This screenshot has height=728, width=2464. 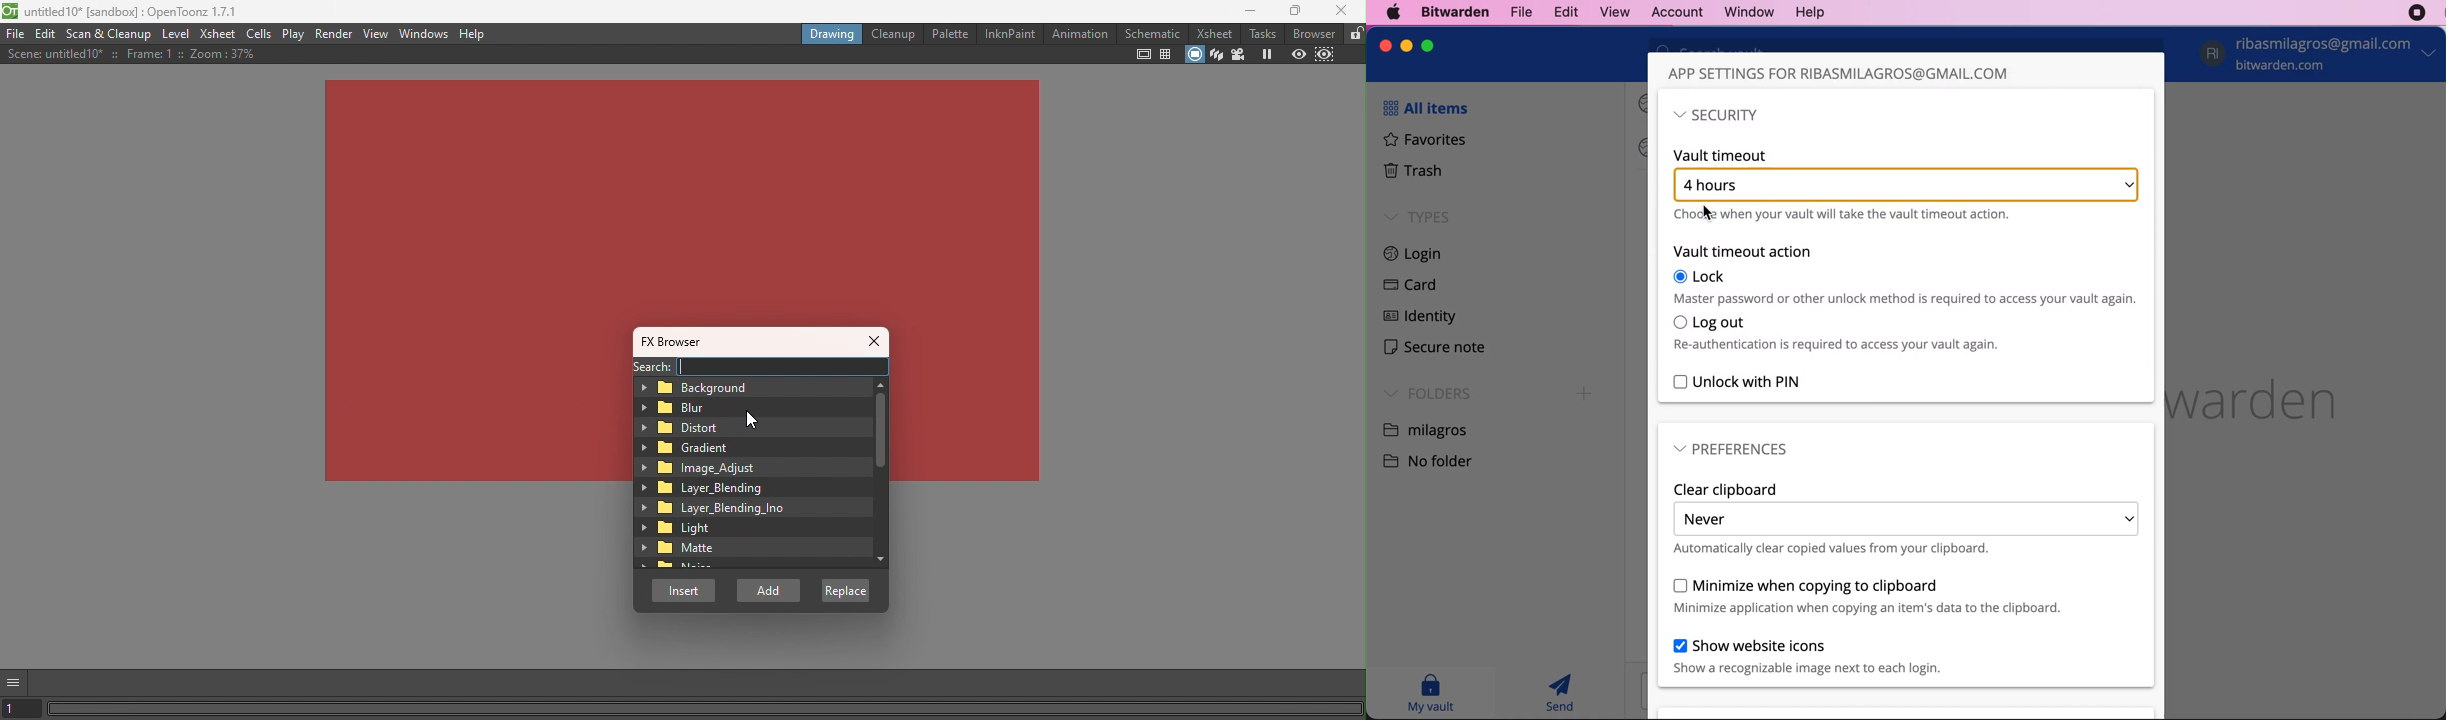 What do you see at coordinates (683, 592) in the screenshot?
I see `Insert` at bounding box center [683, 592].